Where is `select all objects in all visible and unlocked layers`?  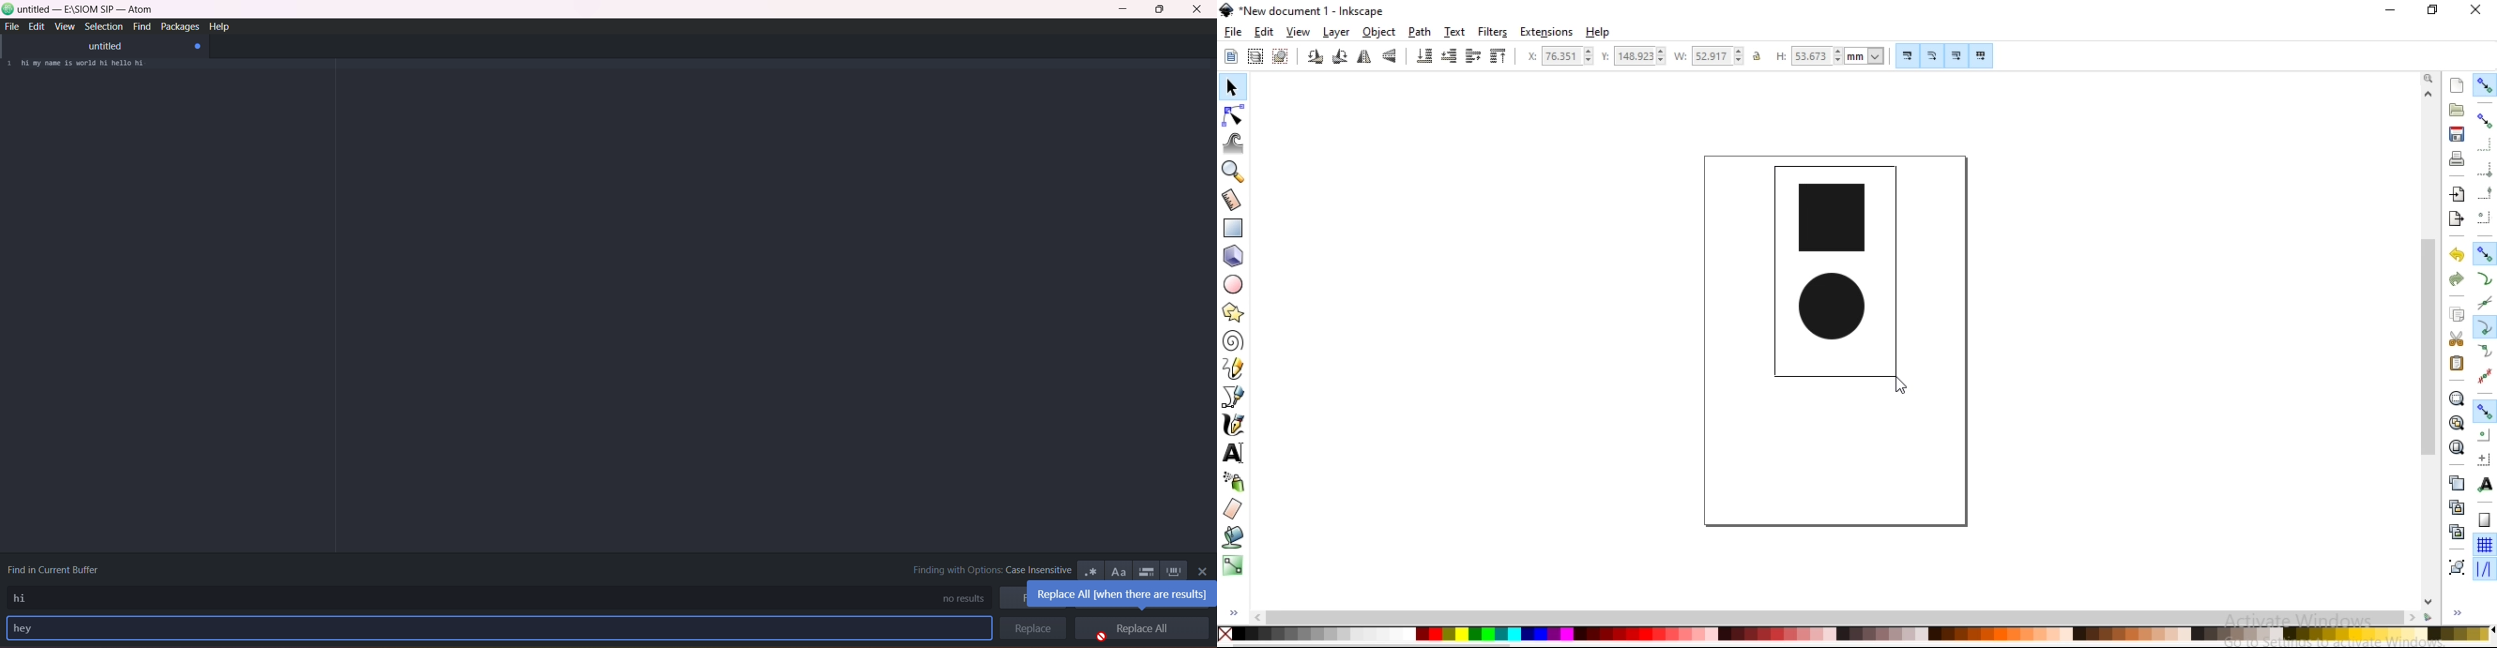 select all objects in all visible and unlocked layers is located at coordinates (1254, 56).